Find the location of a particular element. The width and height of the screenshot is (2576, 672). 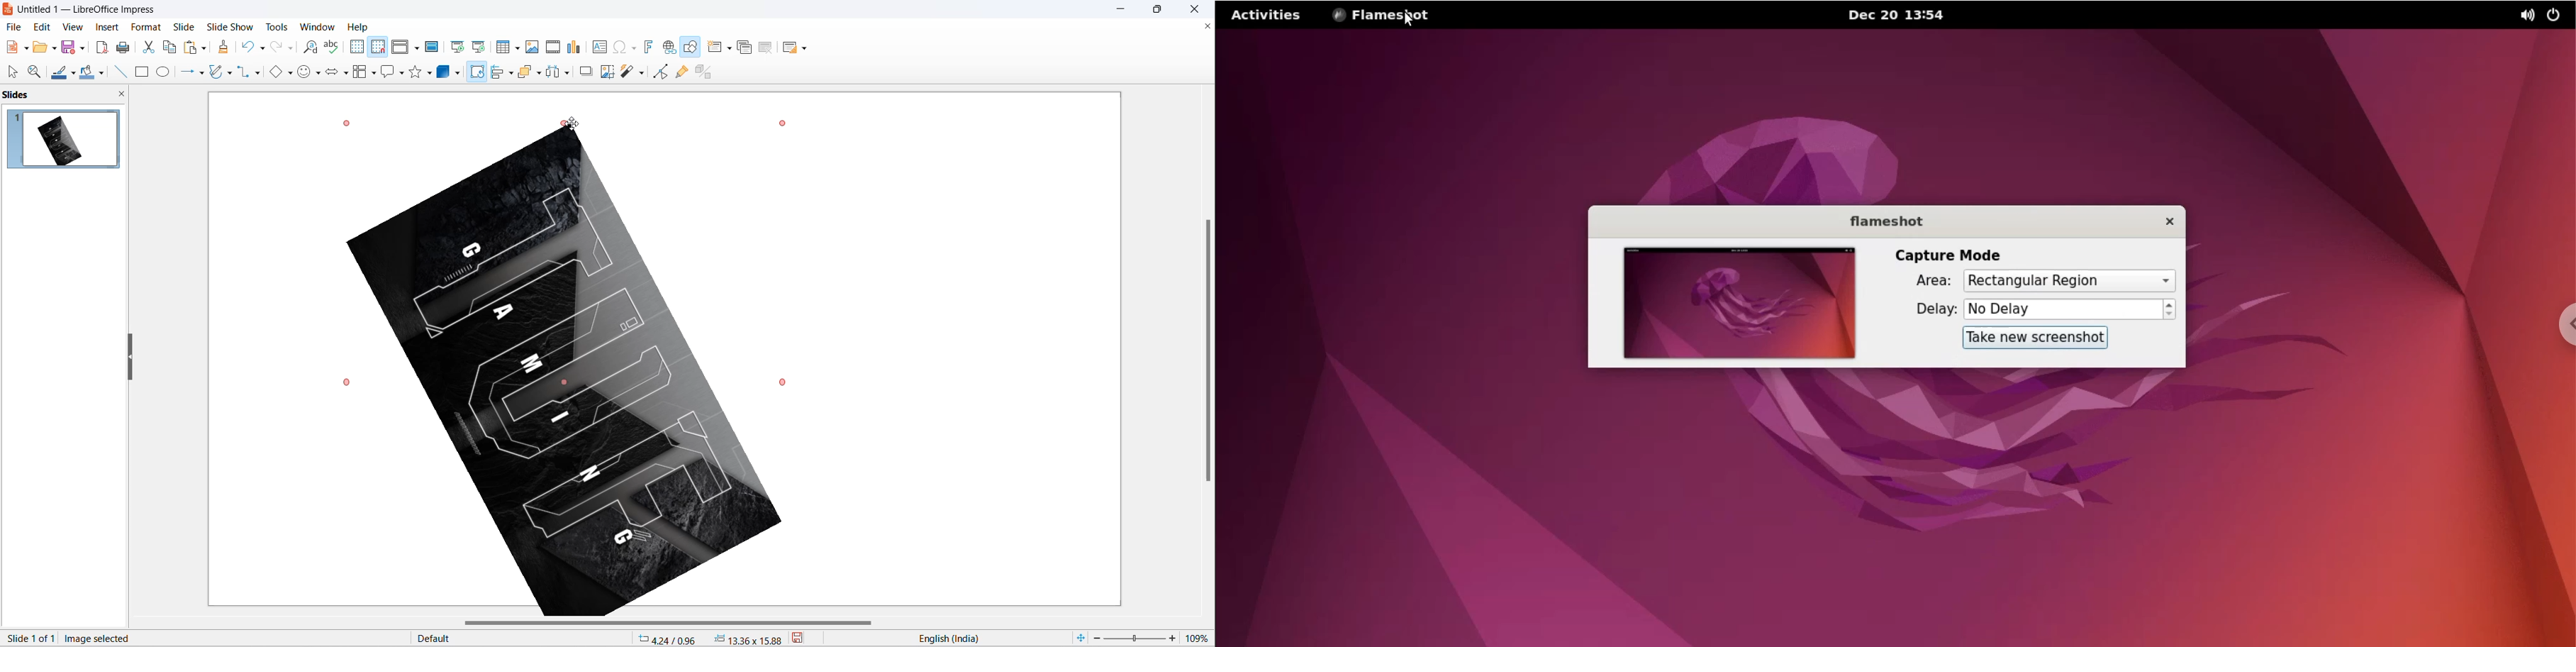

export as pdf is located at coordinates (101, 46).